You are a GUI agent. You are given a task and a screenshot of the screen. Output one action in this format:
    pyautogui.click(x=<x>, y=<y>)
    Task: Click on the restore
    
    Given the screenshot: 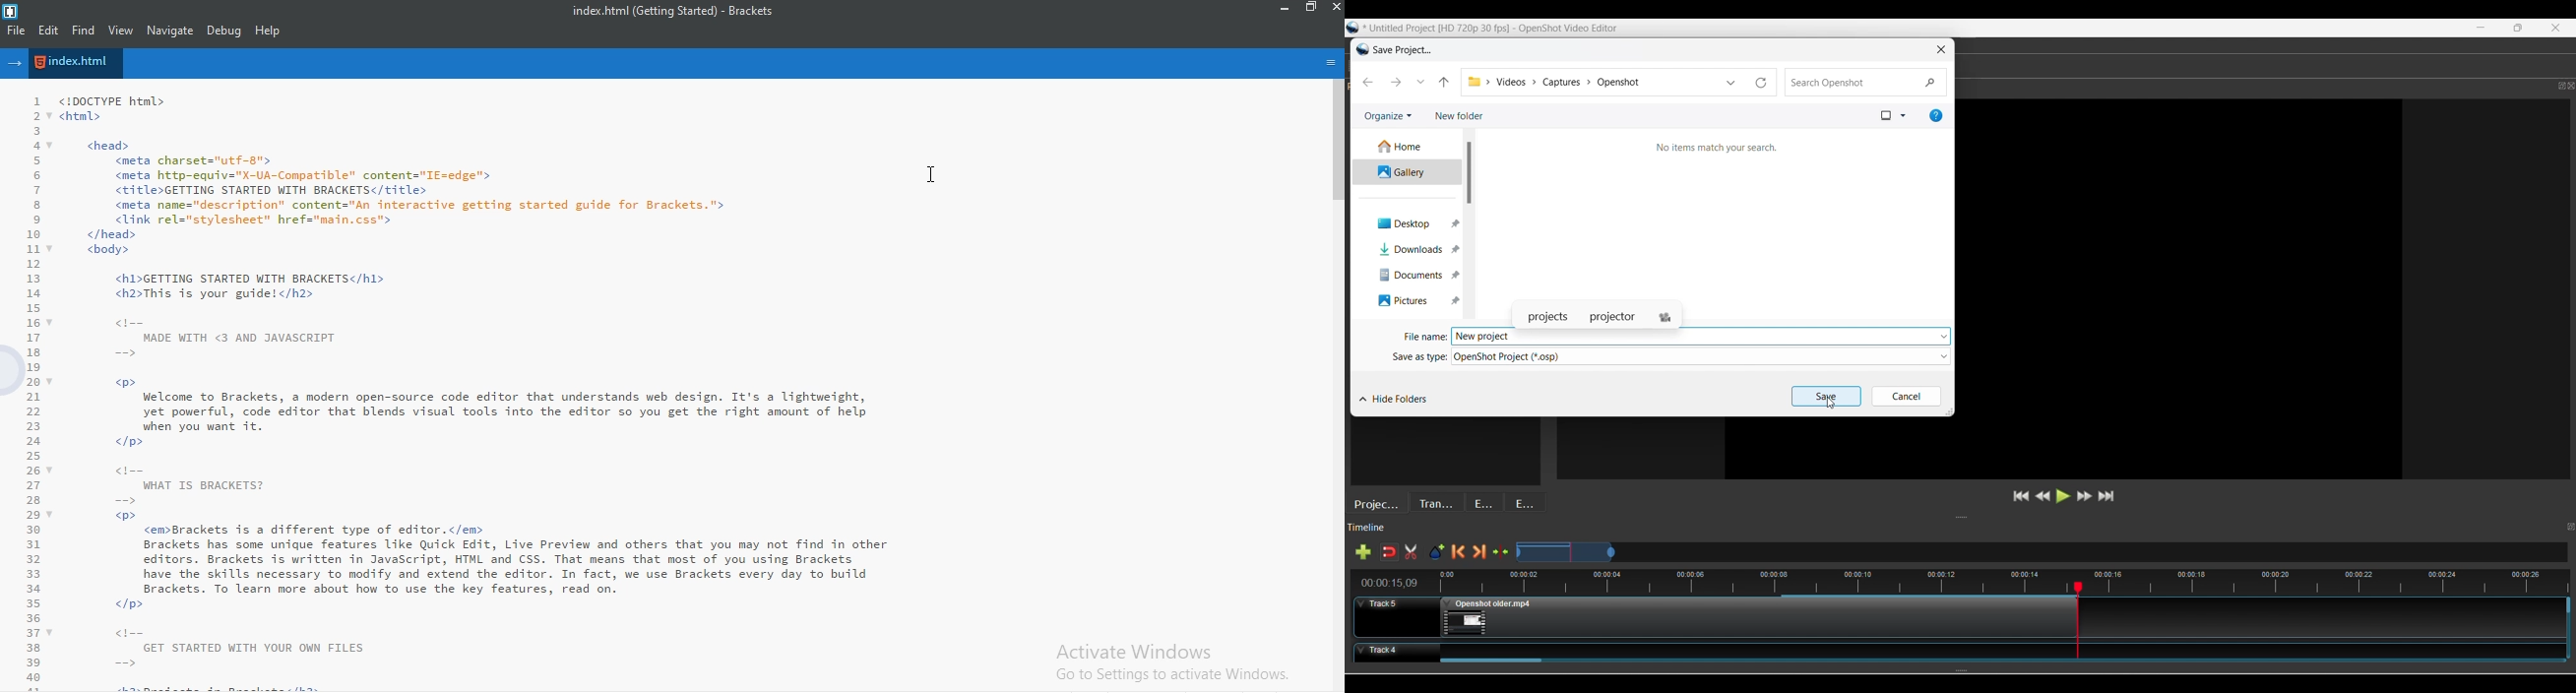 What is the action you would take?
    pyautogui.click(x=1312, y=8)
    